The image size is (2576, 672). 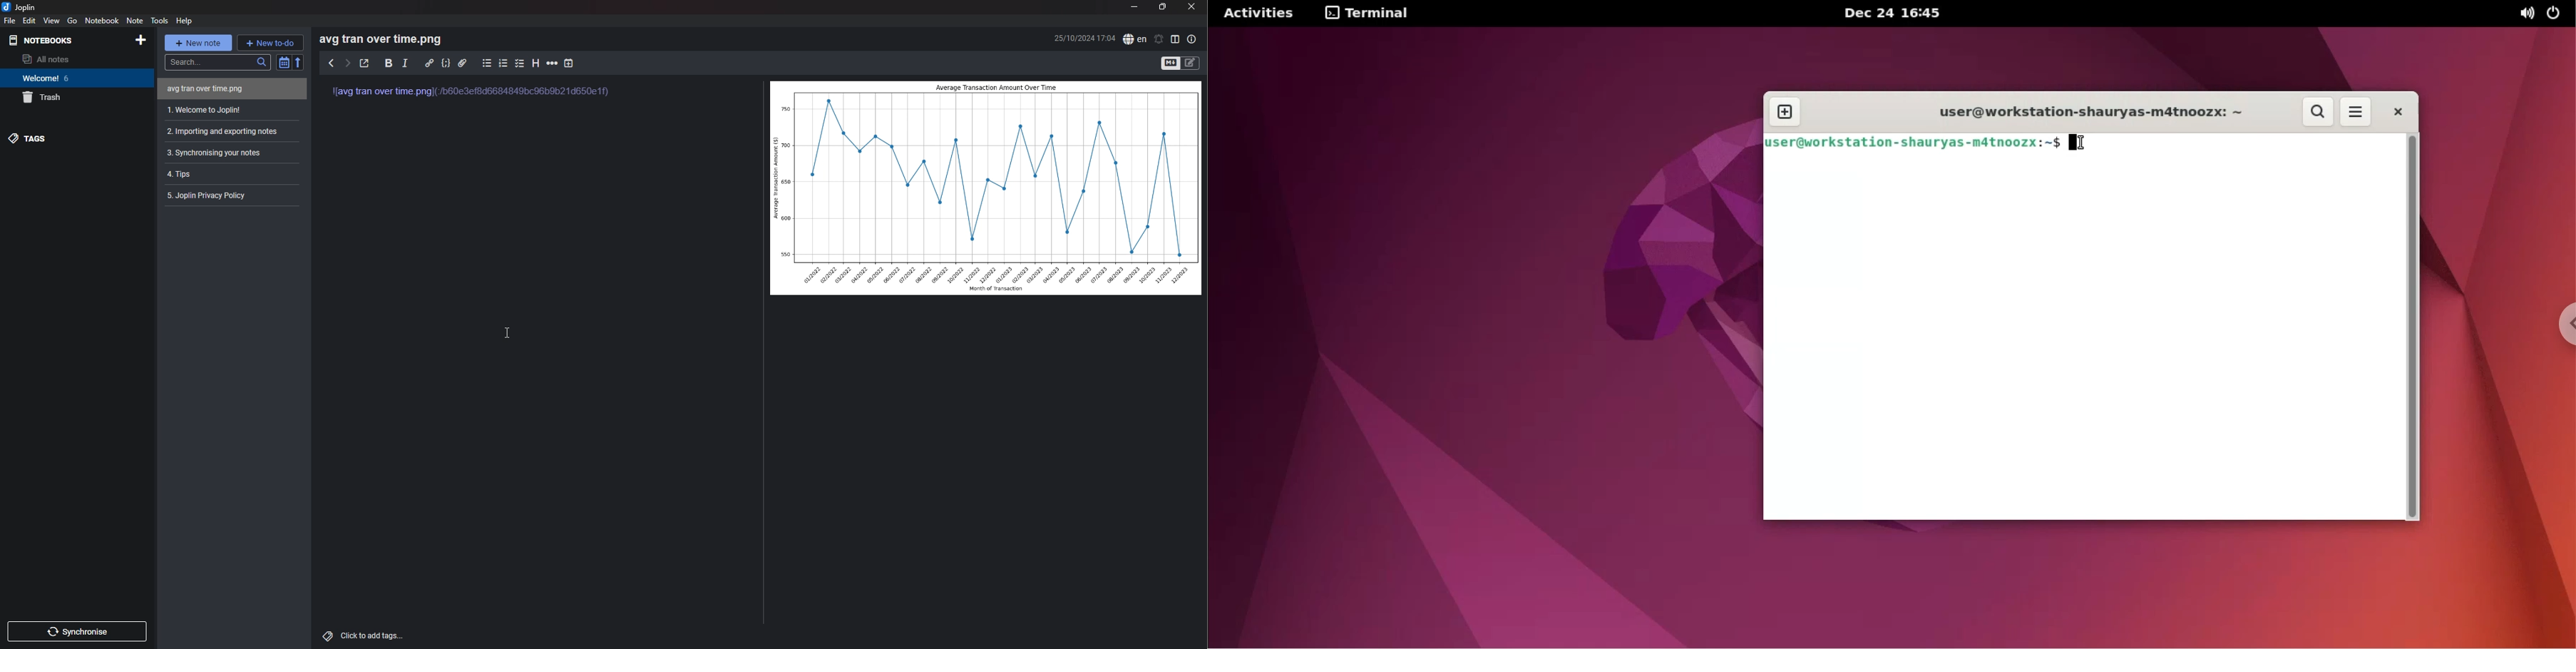 What do you see at coordinates (1176, 40) in the screenshot?
I see `toggle editor layout` at bounding box center [1176, 40].